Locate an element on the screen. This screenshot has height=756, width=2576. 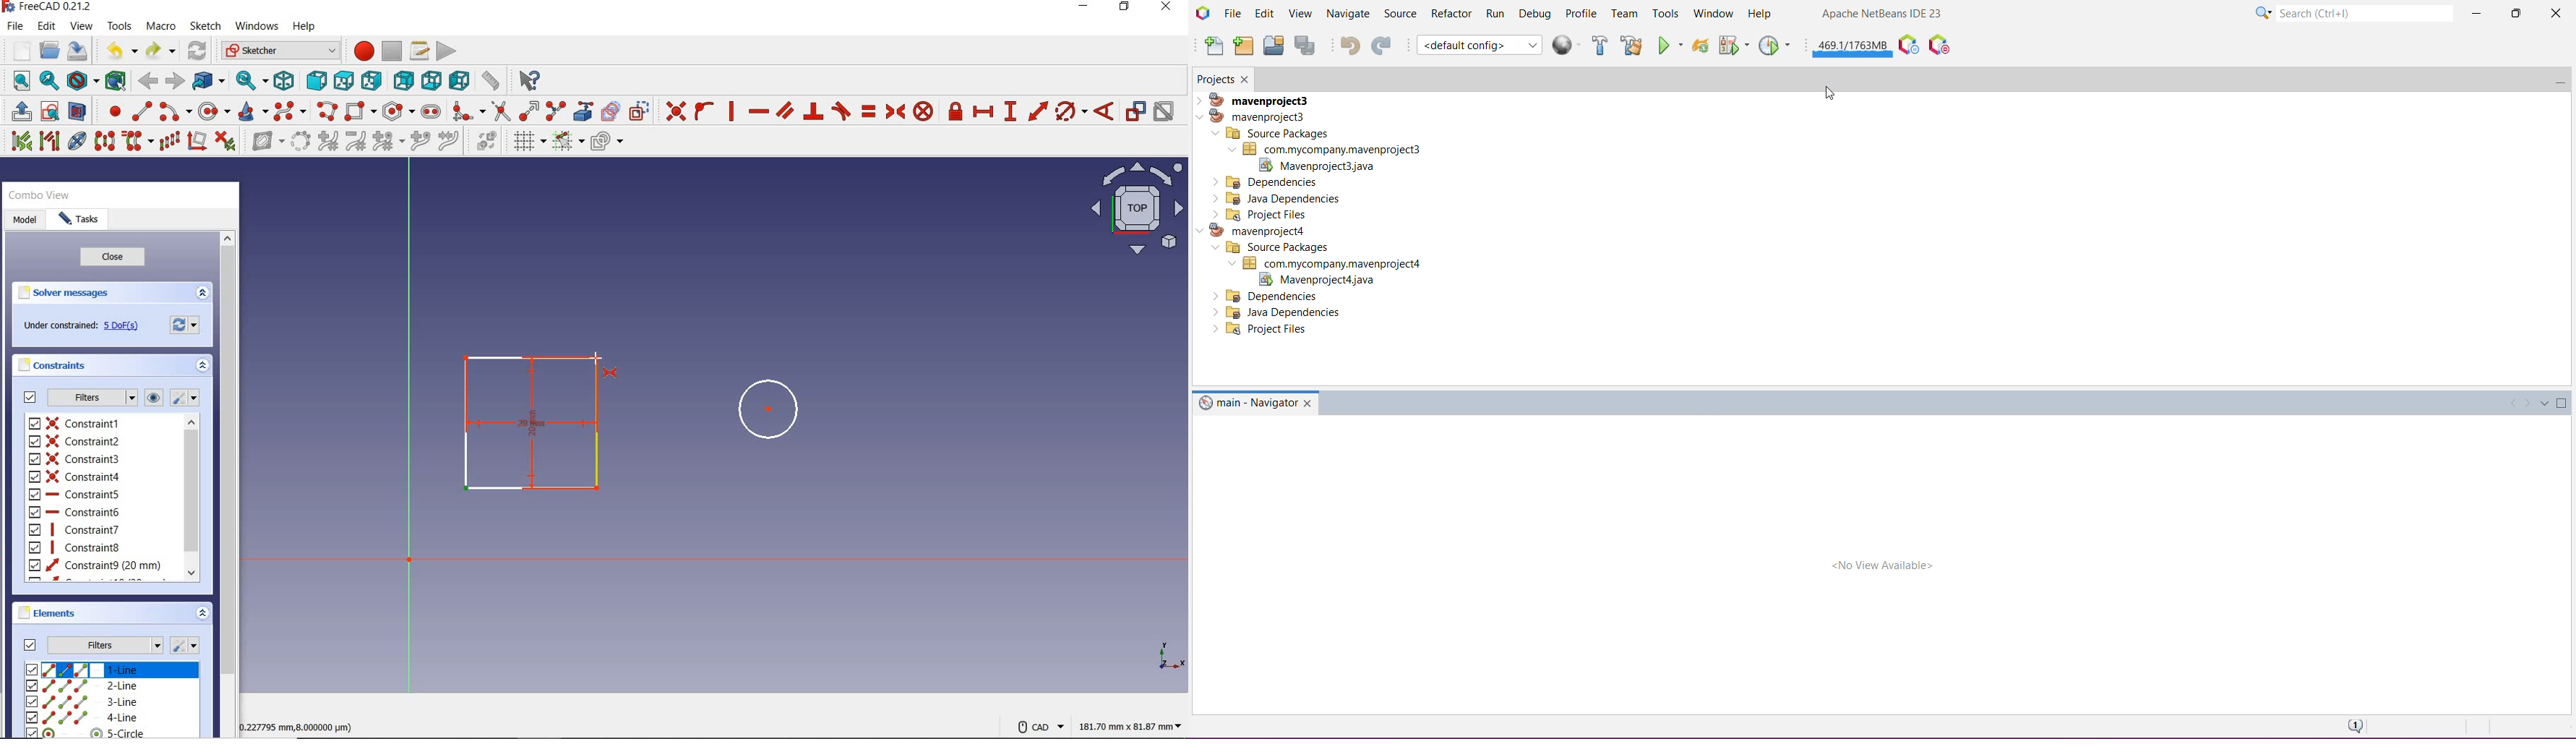
convert geometry to b-spline is located at coordinates (300, 141).